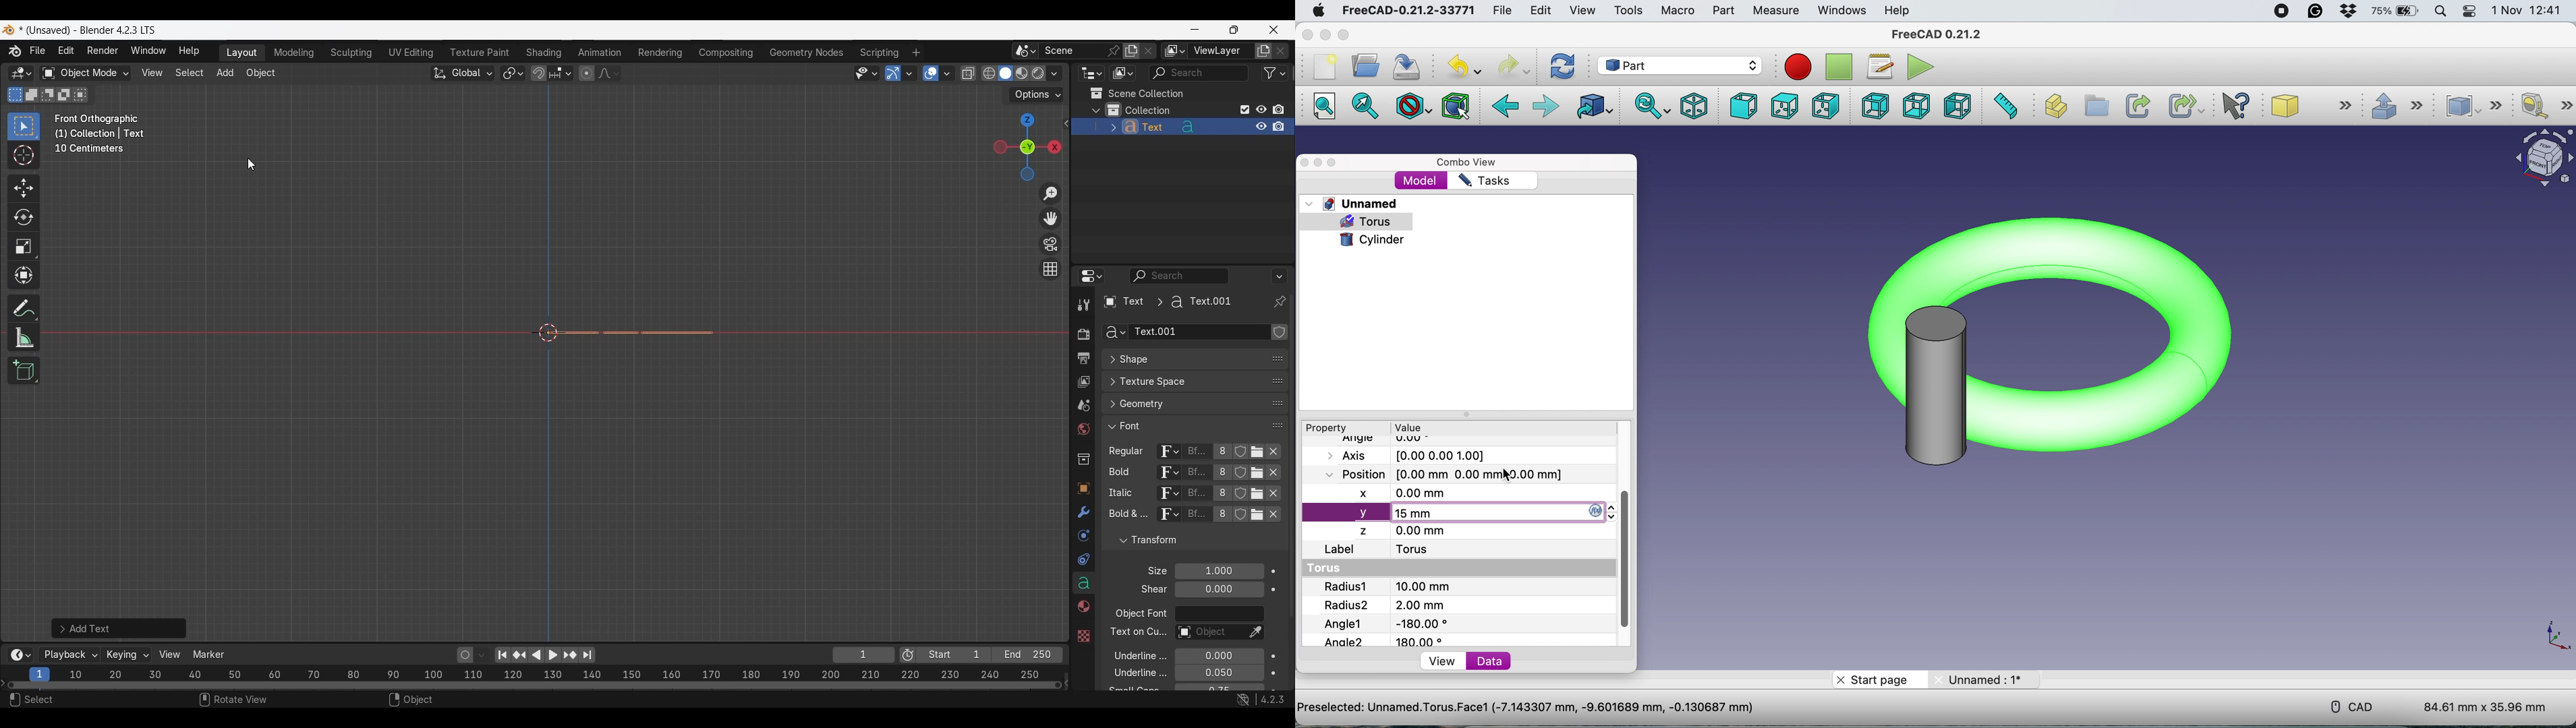  What do you see at coordinates (2486, 703) in the screenshot?
I see `dimensions` at bounding box center [2486, 703].